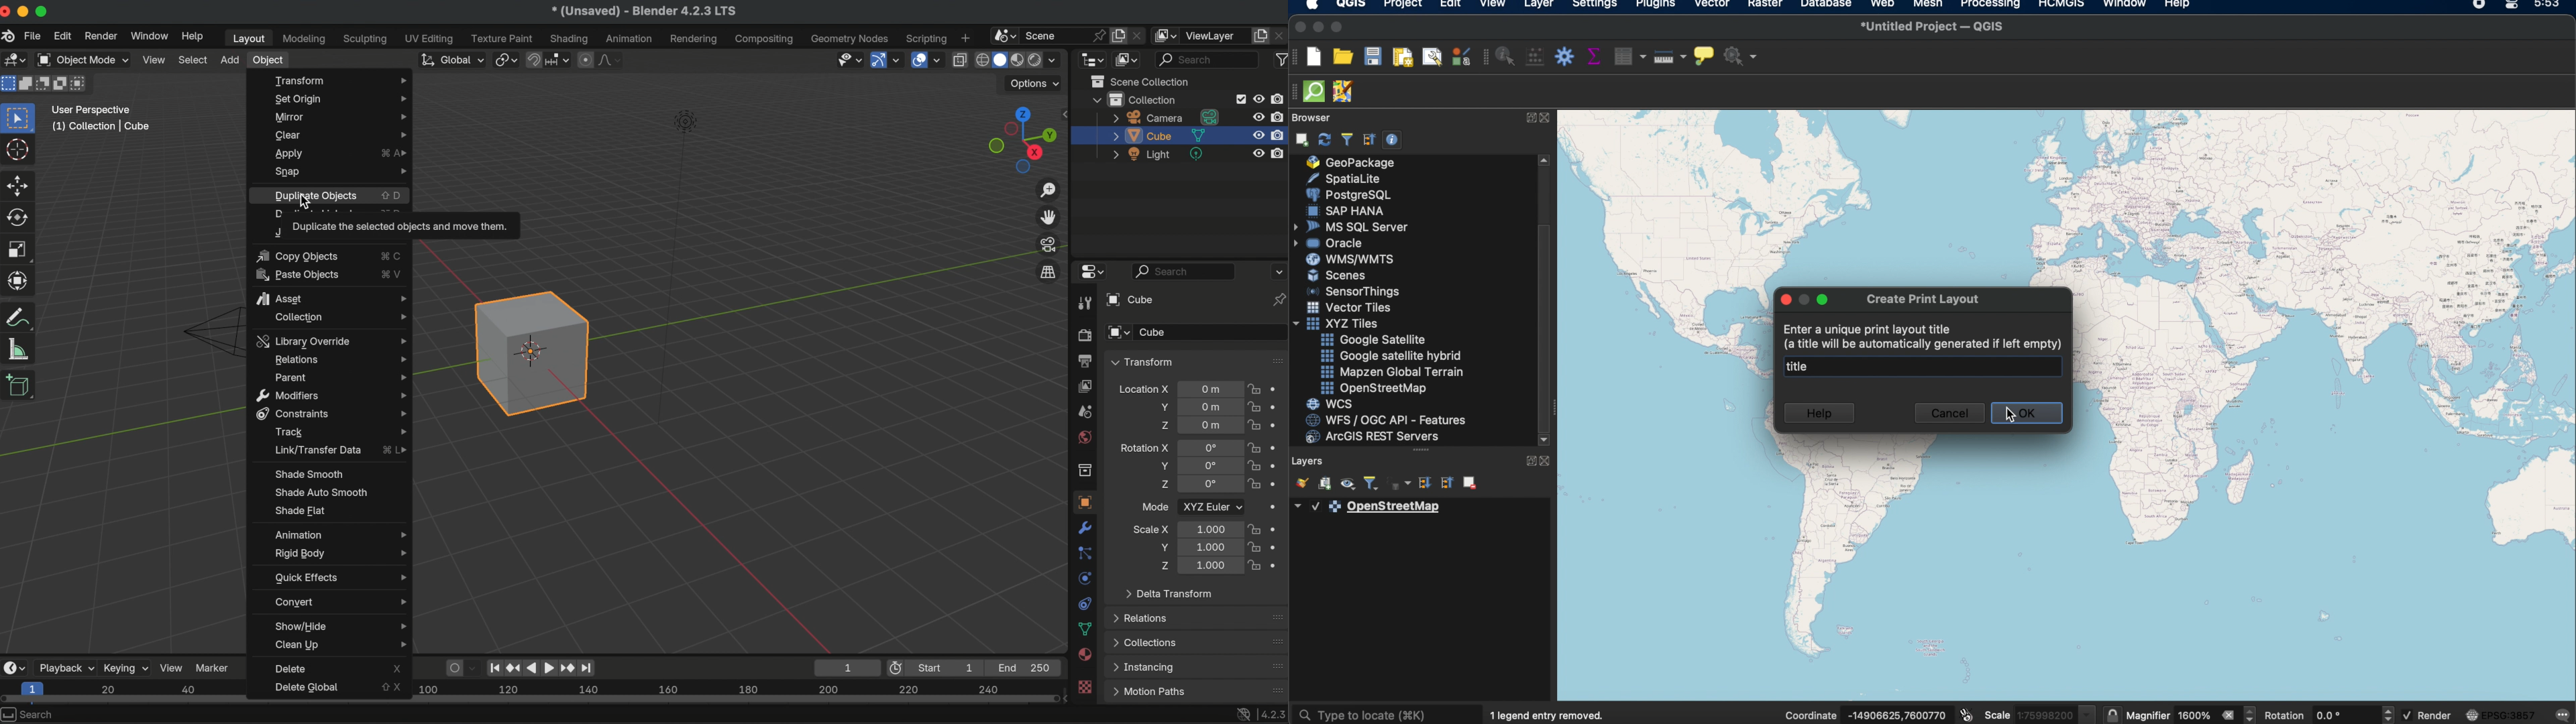 The image size is (2576, 728). I want to click on edit, so click(1451, 5).